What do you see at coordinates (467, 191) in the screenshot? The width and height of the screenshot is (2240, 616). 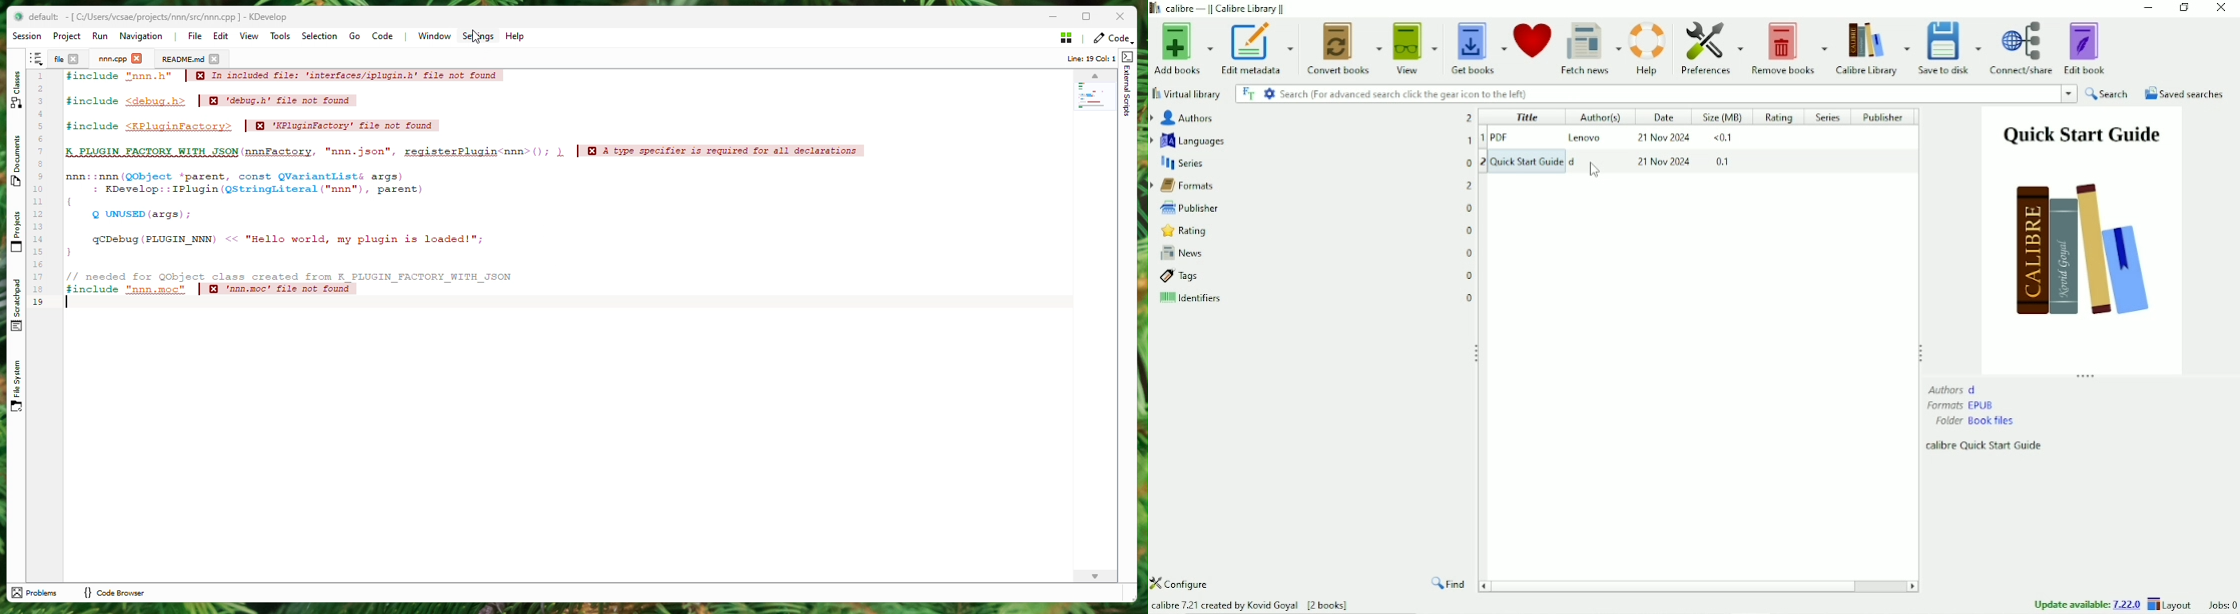 I see `Code` at bounding box center [467, 191].